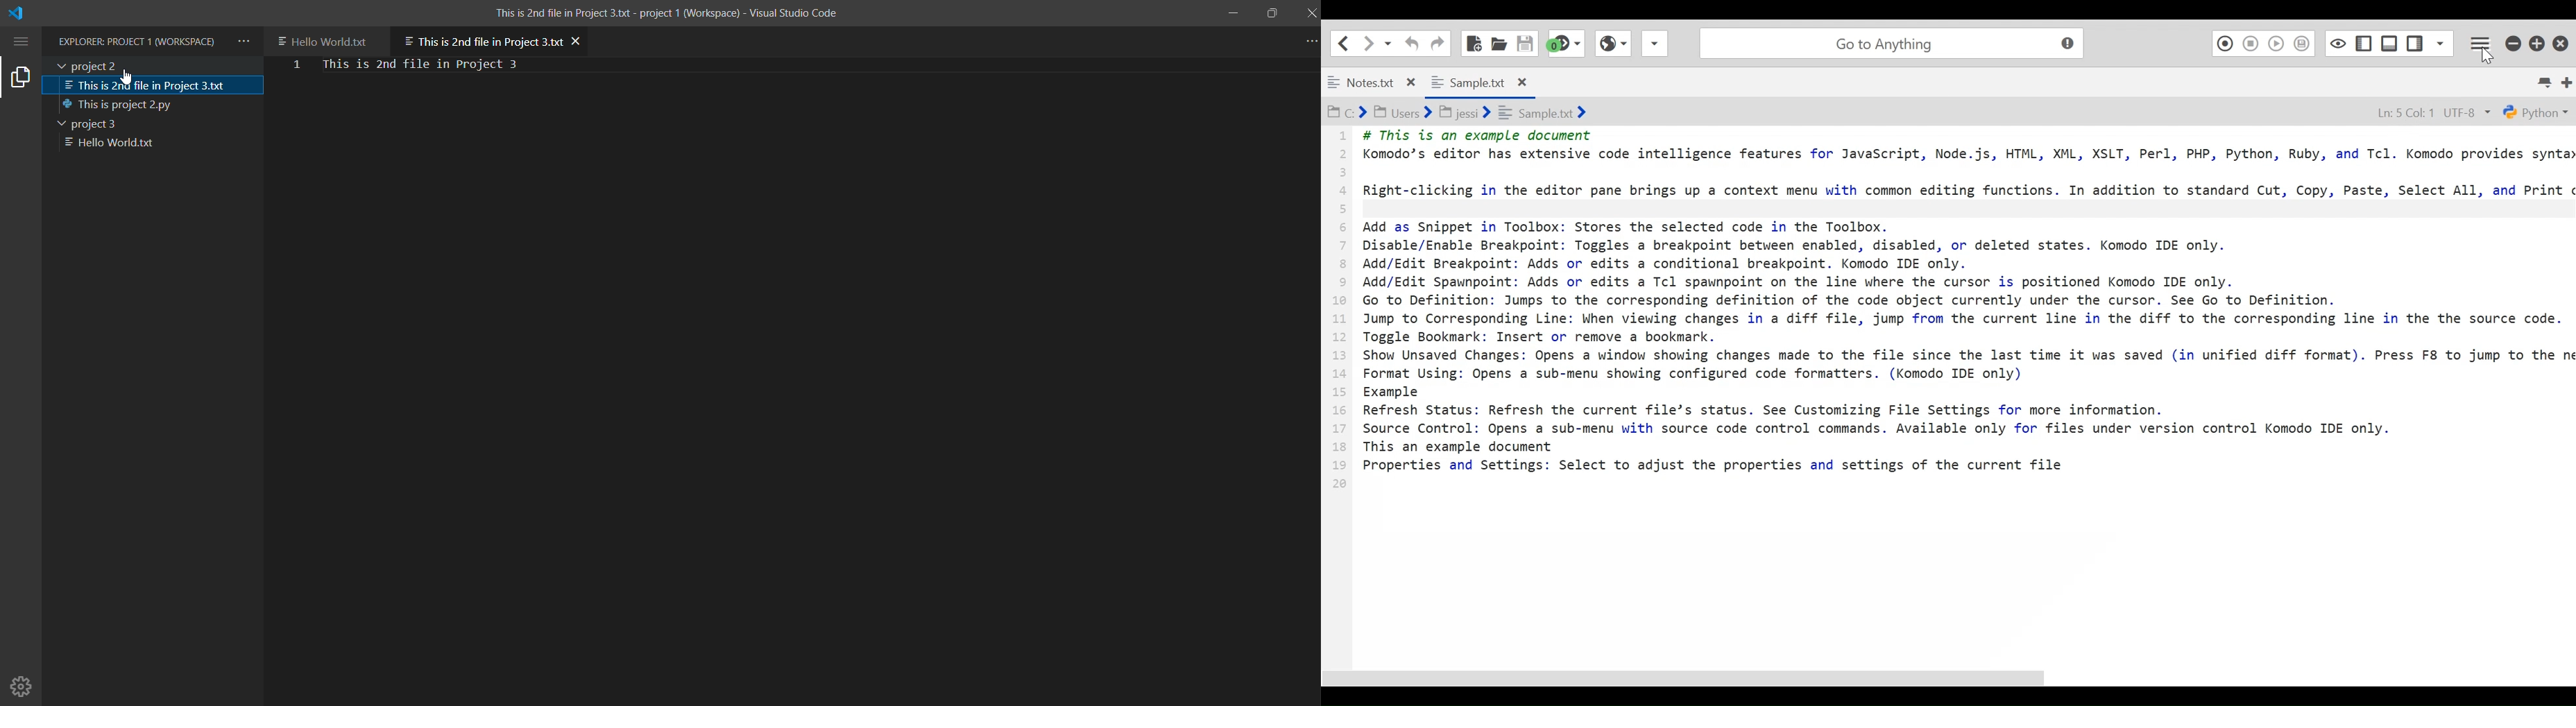 The image size is (2576, 728). What do you see at coordinates (1373, 82) in the screenshot?
I see `Notes.txt` at bounding box center [1373, 82].